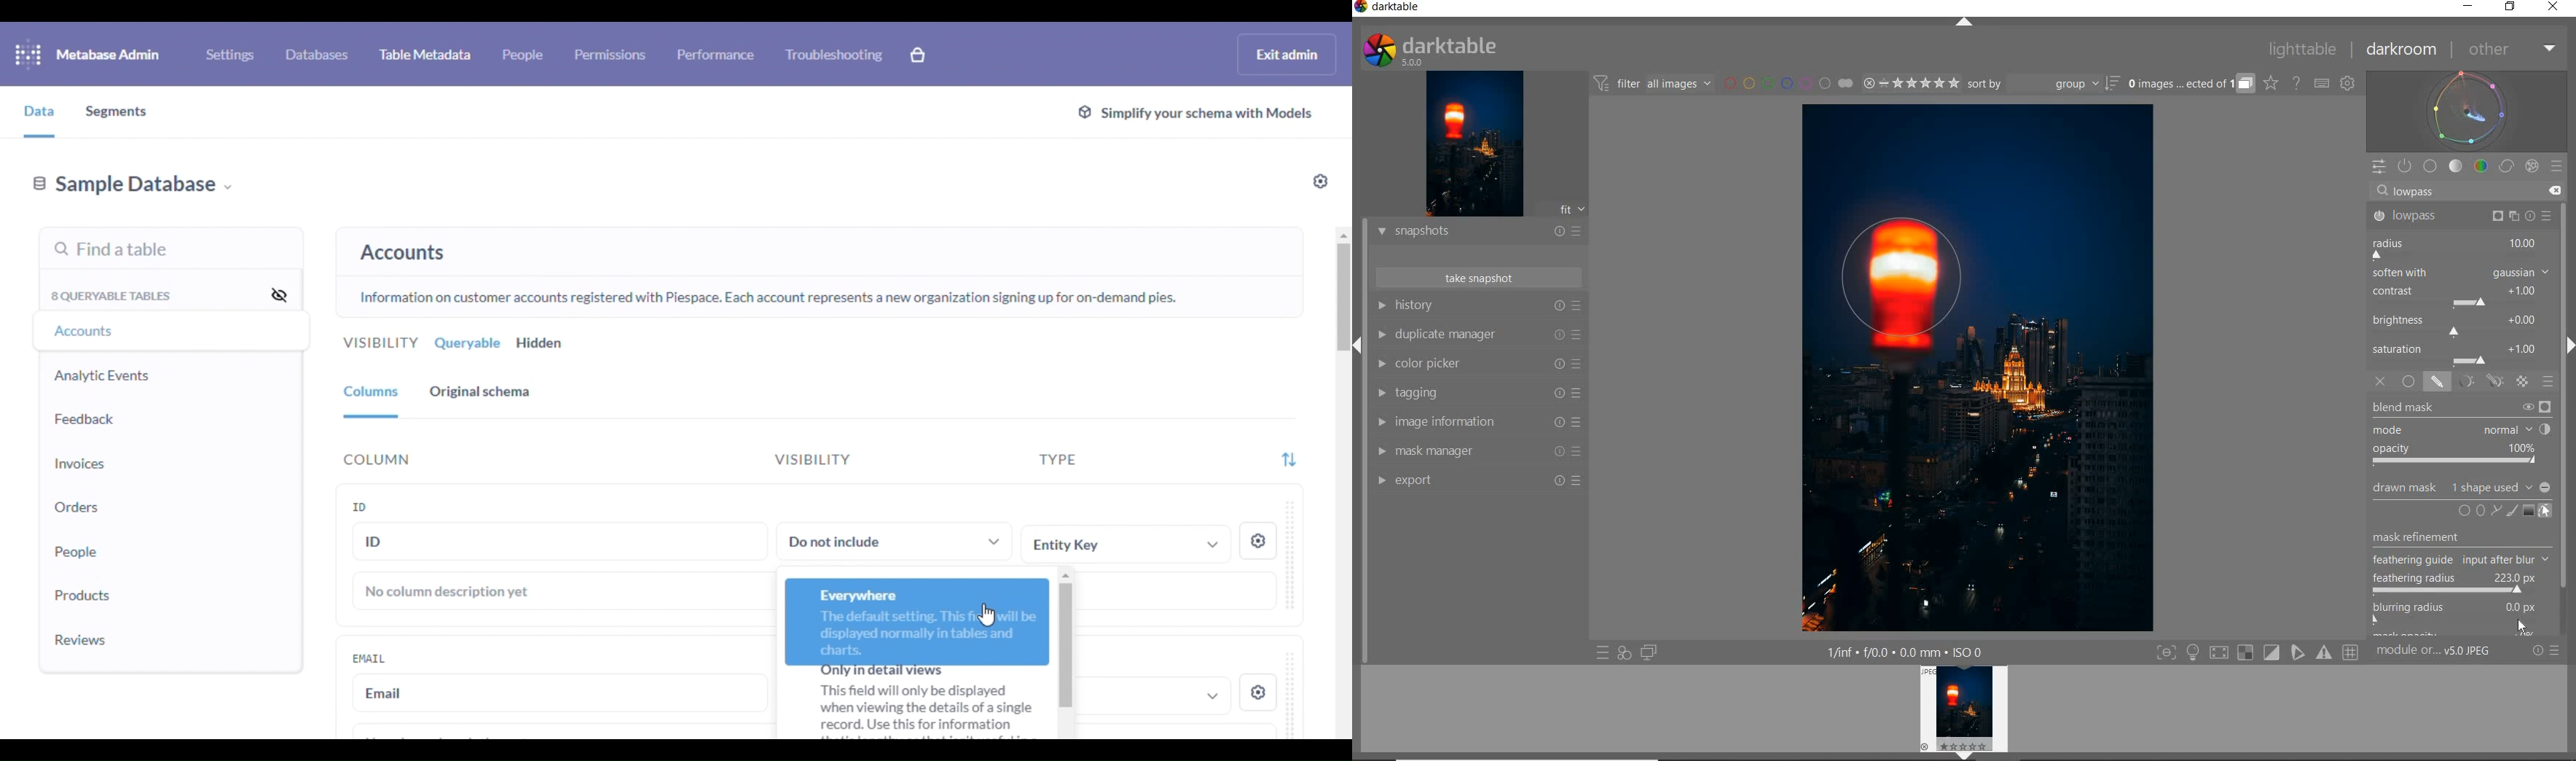  What do you see at coordinates (1649, 653) in the screenshot?
I see `DISPLAY A SECOND DARKROOM IMAGE WINDOW` at bounding box center [1649, 653].